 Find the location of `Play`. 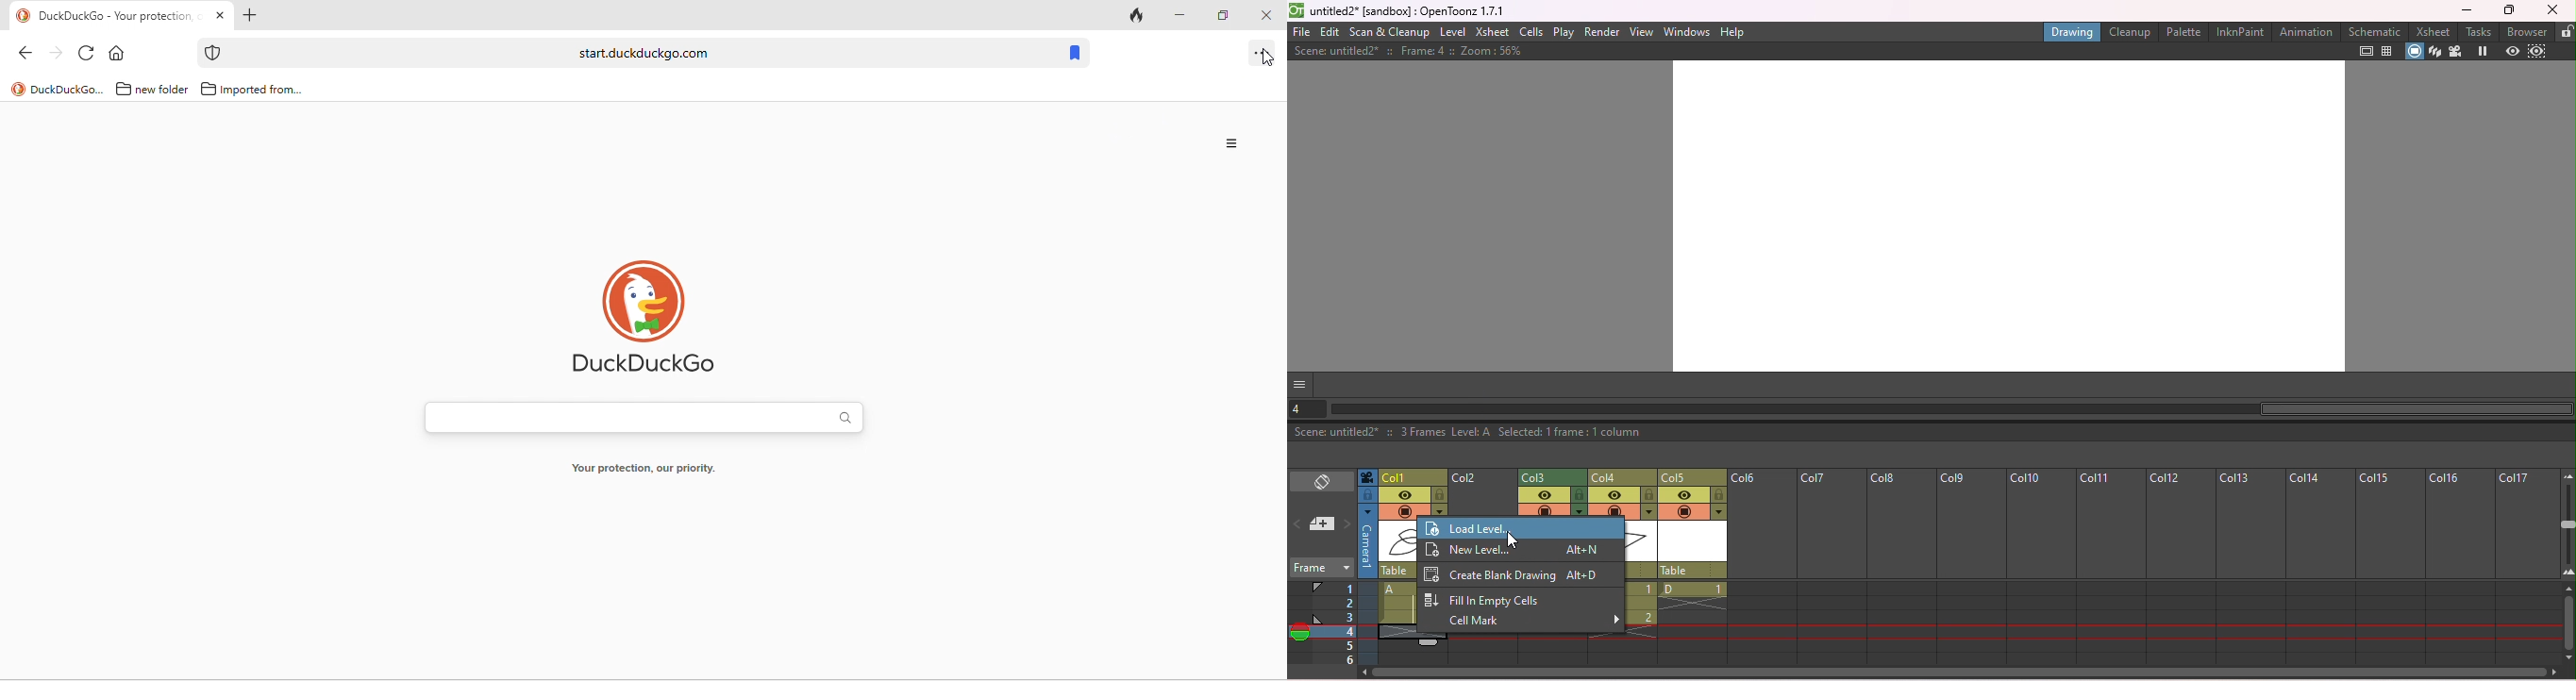

Play is located at coordinates (1564, 32).